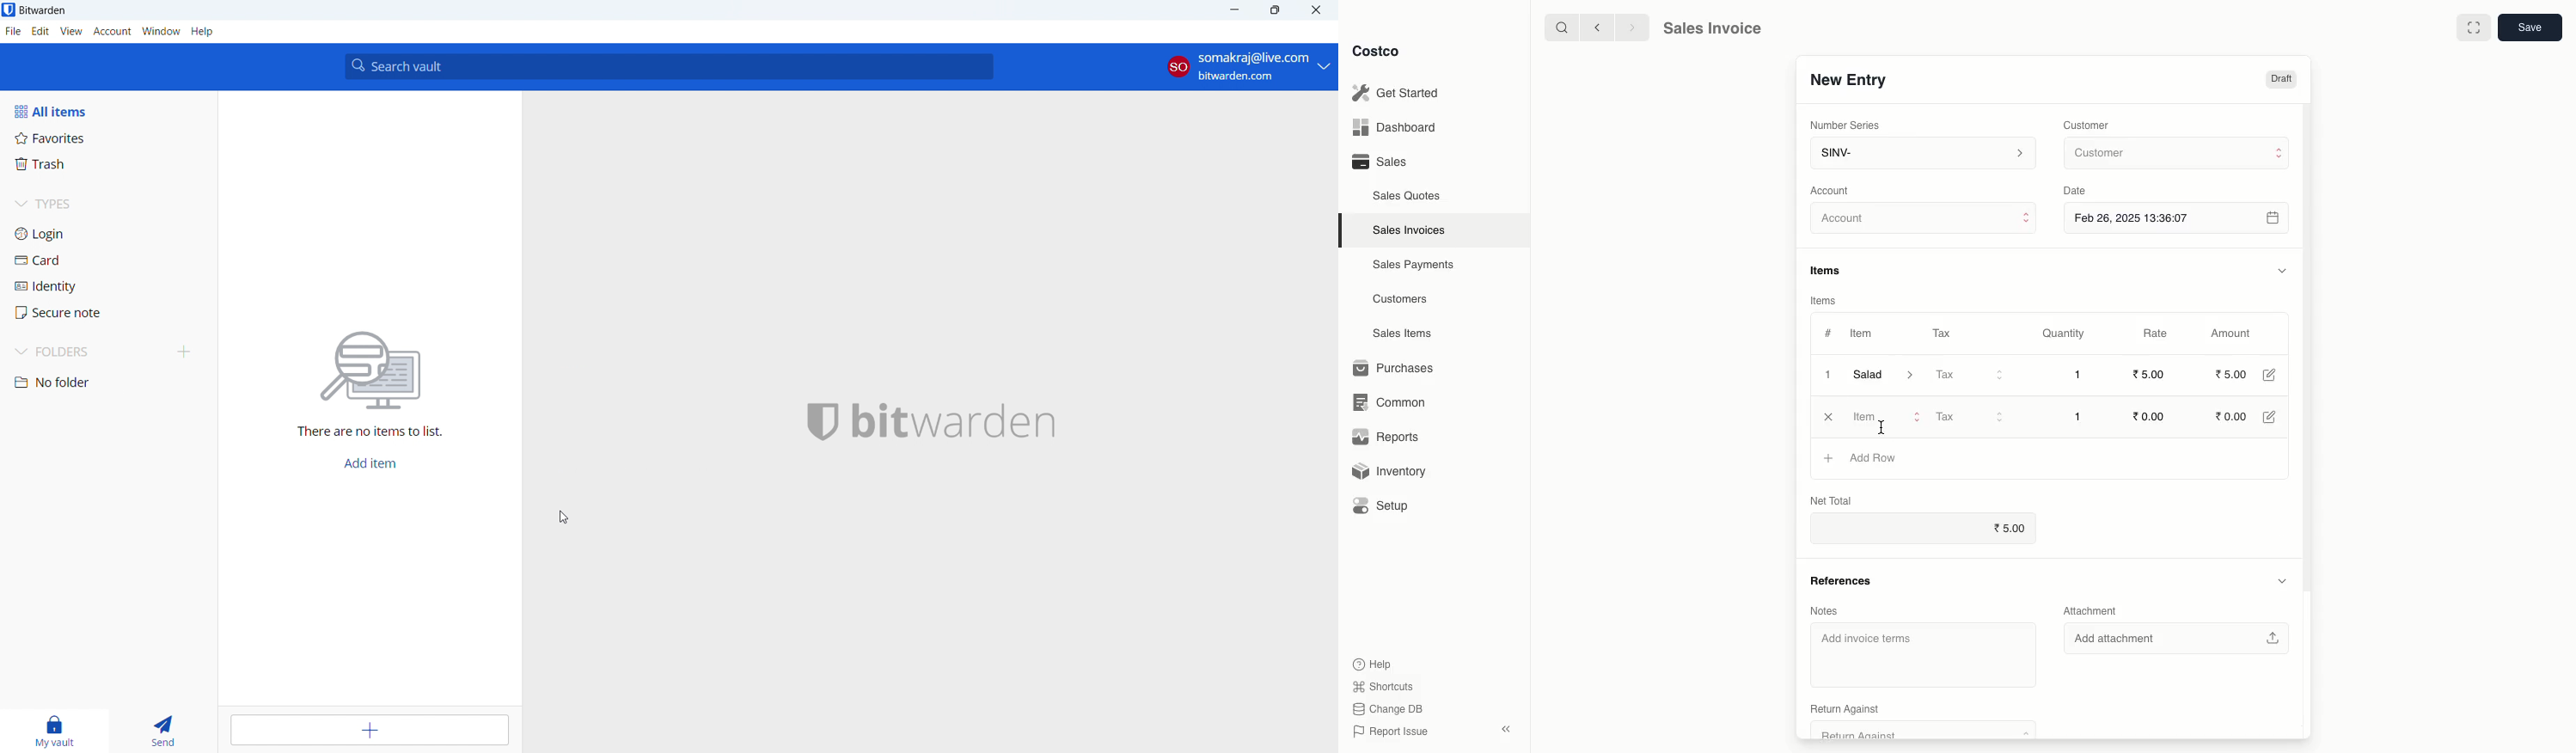 The width and height of the screenshot is (2576, 756). Describe the element at coordinates (671, 66) in the screenshot. I see `search vault` at that location.